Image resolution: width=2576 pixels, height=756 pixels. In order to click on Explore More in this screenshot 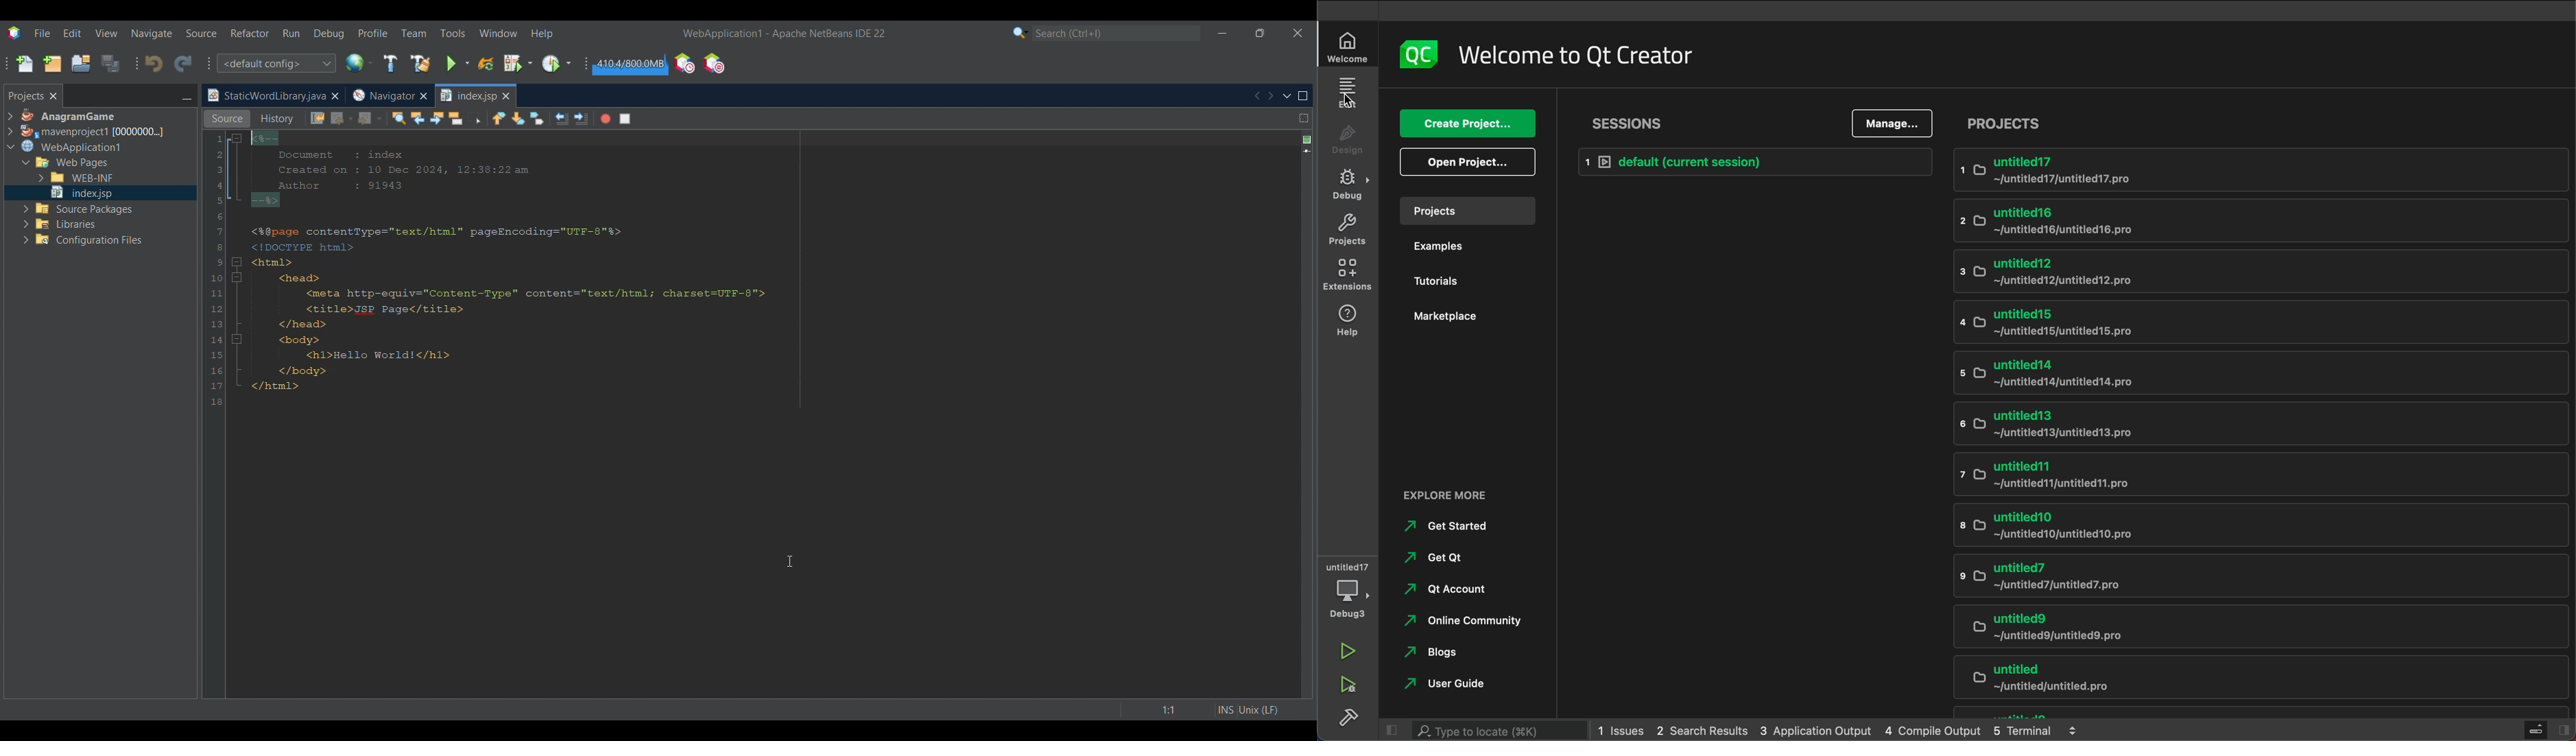, I will do `click(1444, 494)`.